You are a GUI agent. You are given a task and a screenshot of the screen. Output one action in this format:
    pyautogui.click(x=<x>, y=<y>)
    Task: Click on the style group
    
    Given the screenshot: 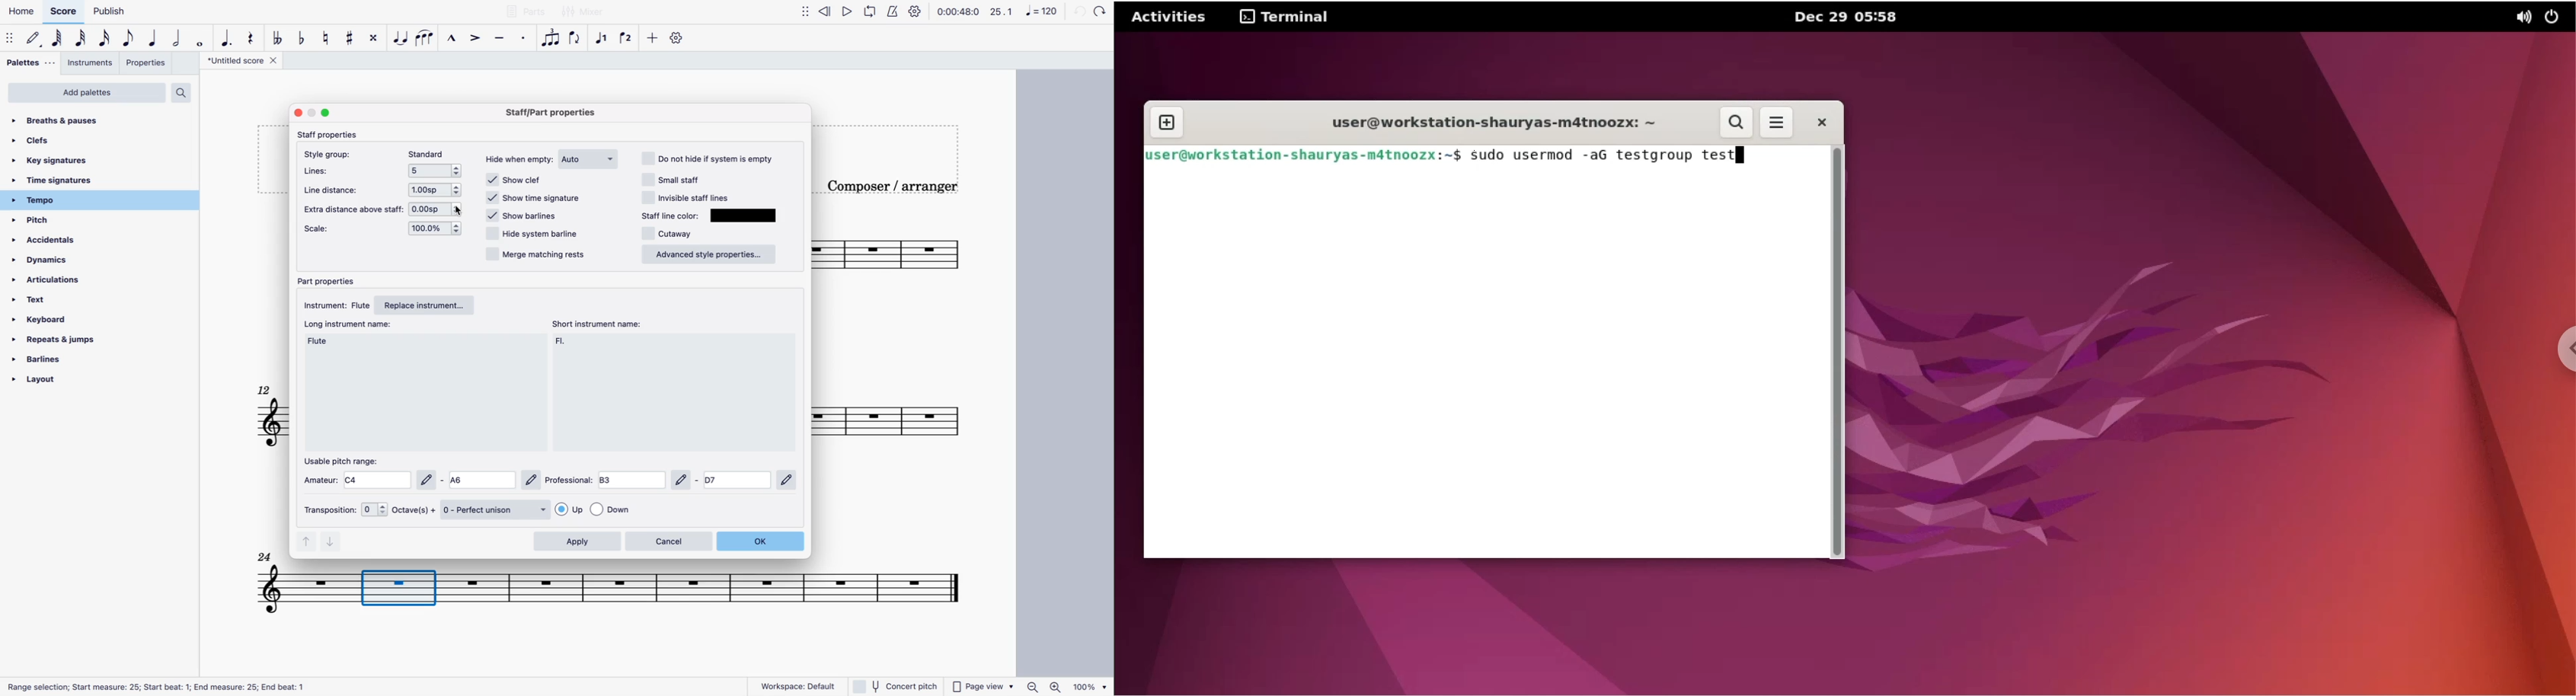 What is the action you would take?
    pyautogui.click(x=326, y=154)
    